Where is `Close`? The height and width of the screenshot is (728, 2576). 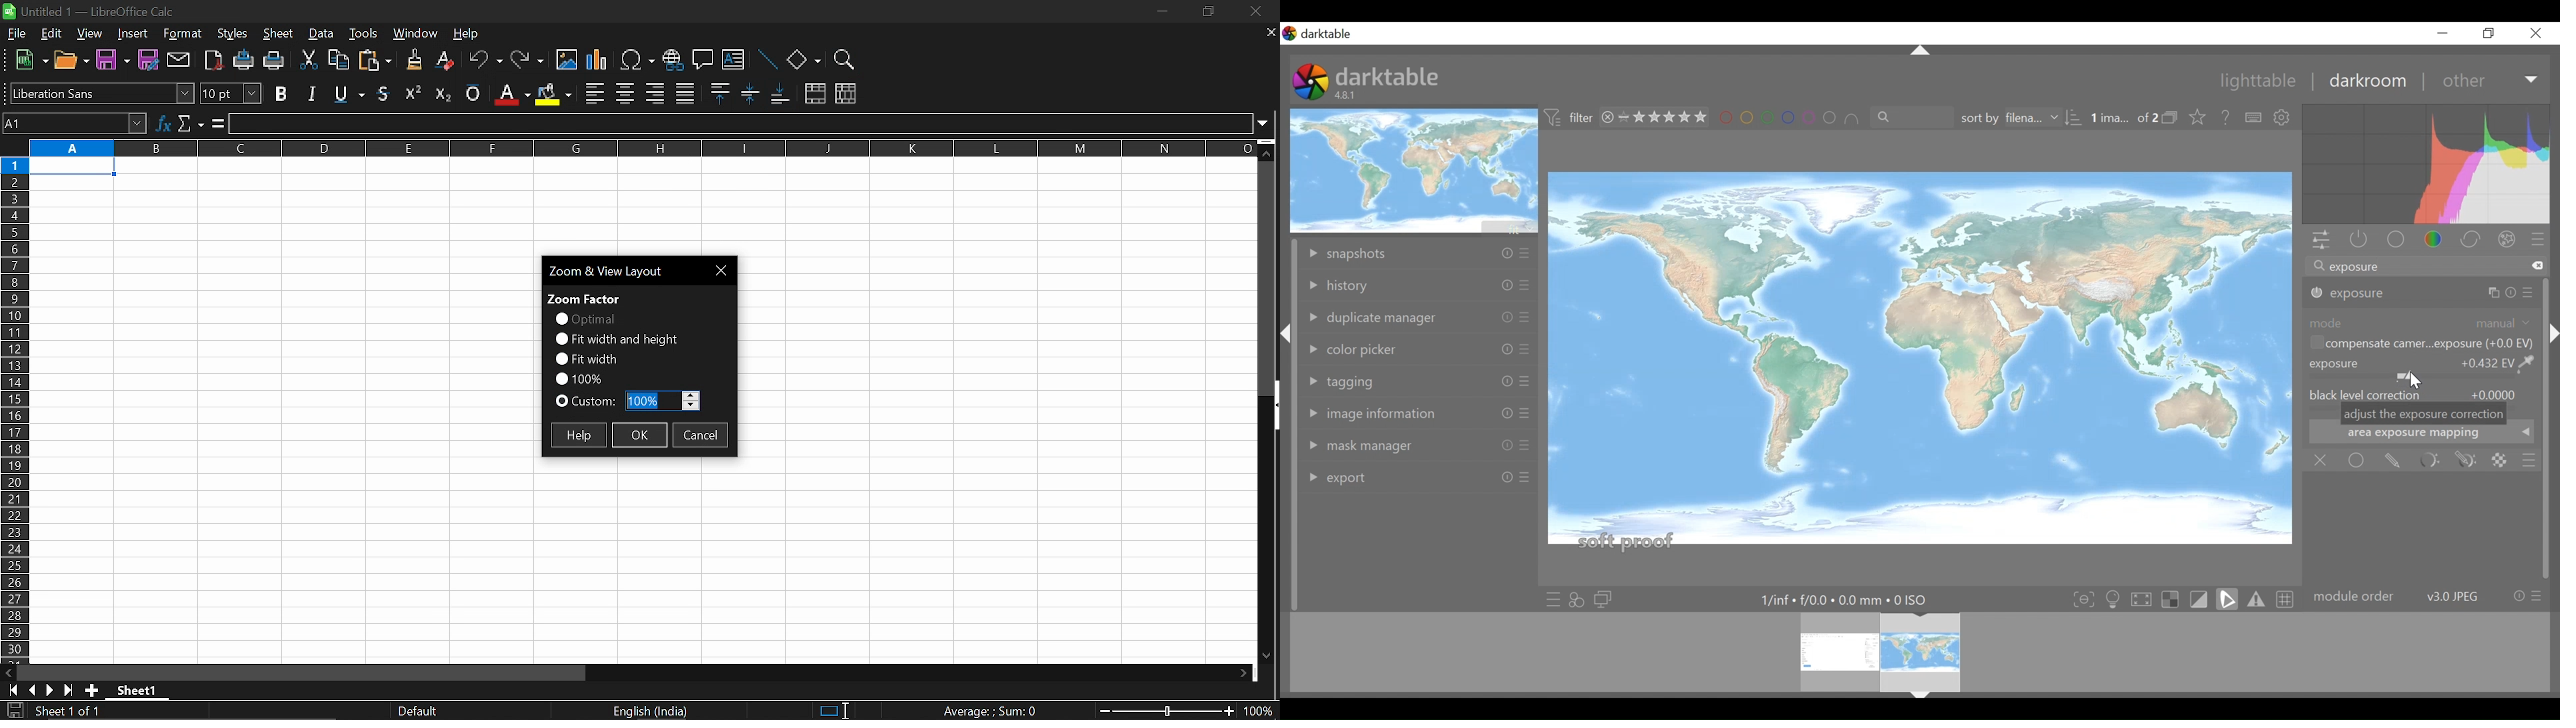
Close is located at coordinates (2536, 33).